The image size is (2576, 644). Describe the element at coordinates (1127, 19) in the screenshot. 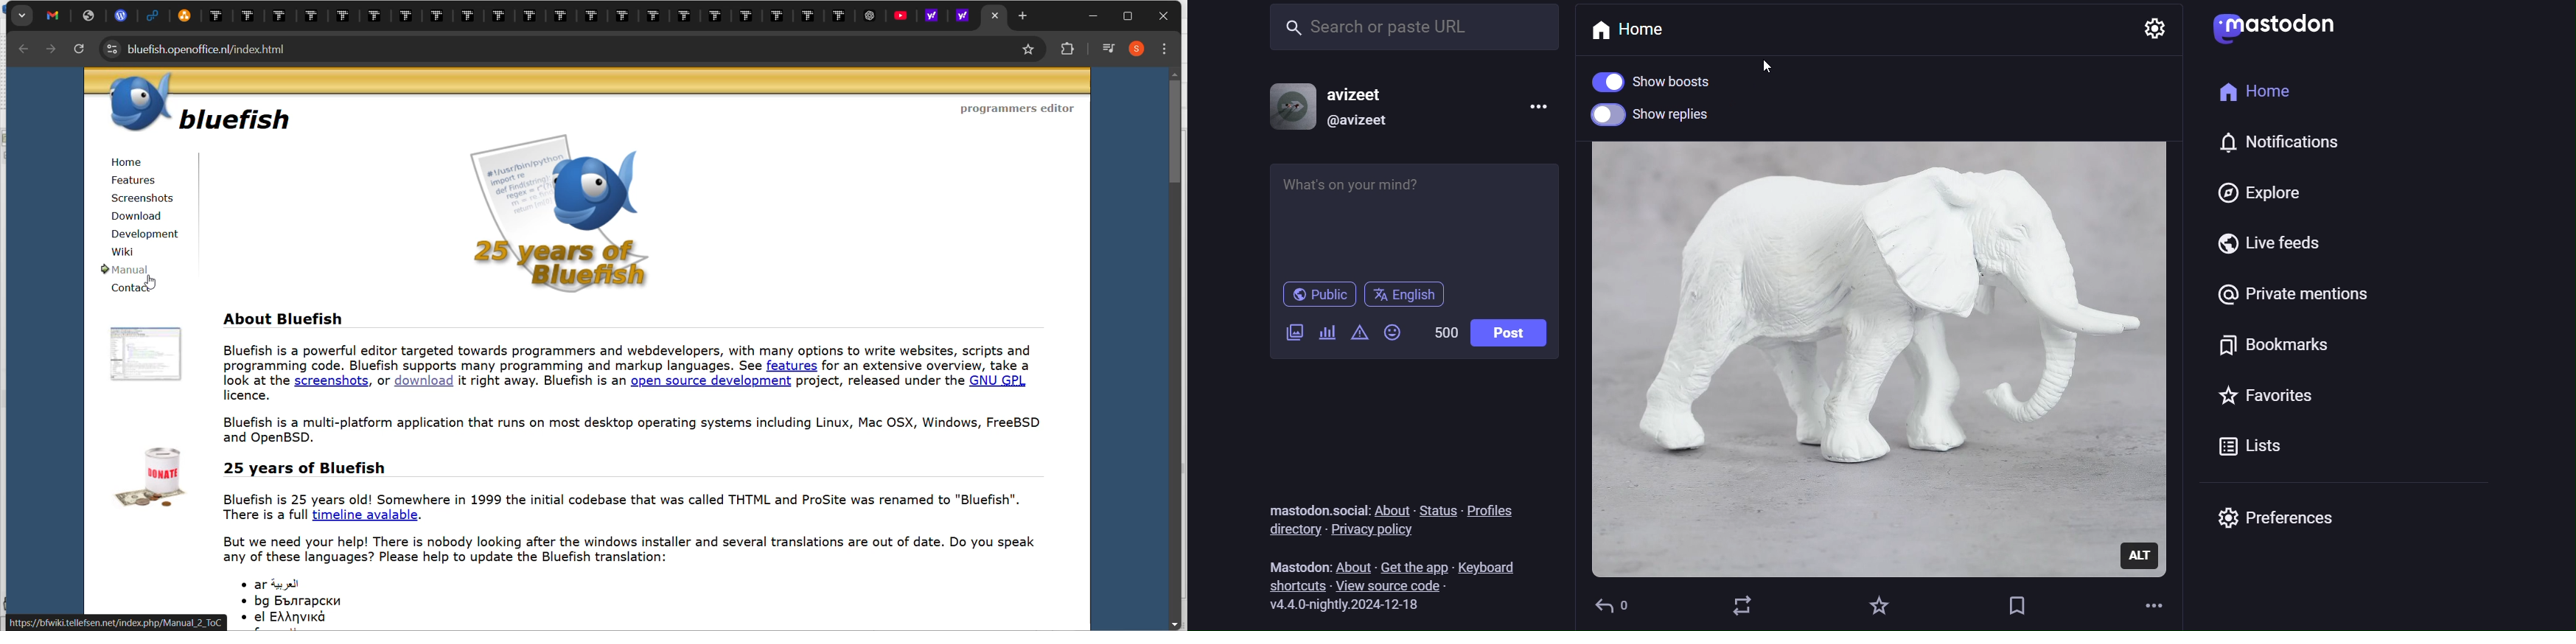

I see `maximize` at that location.